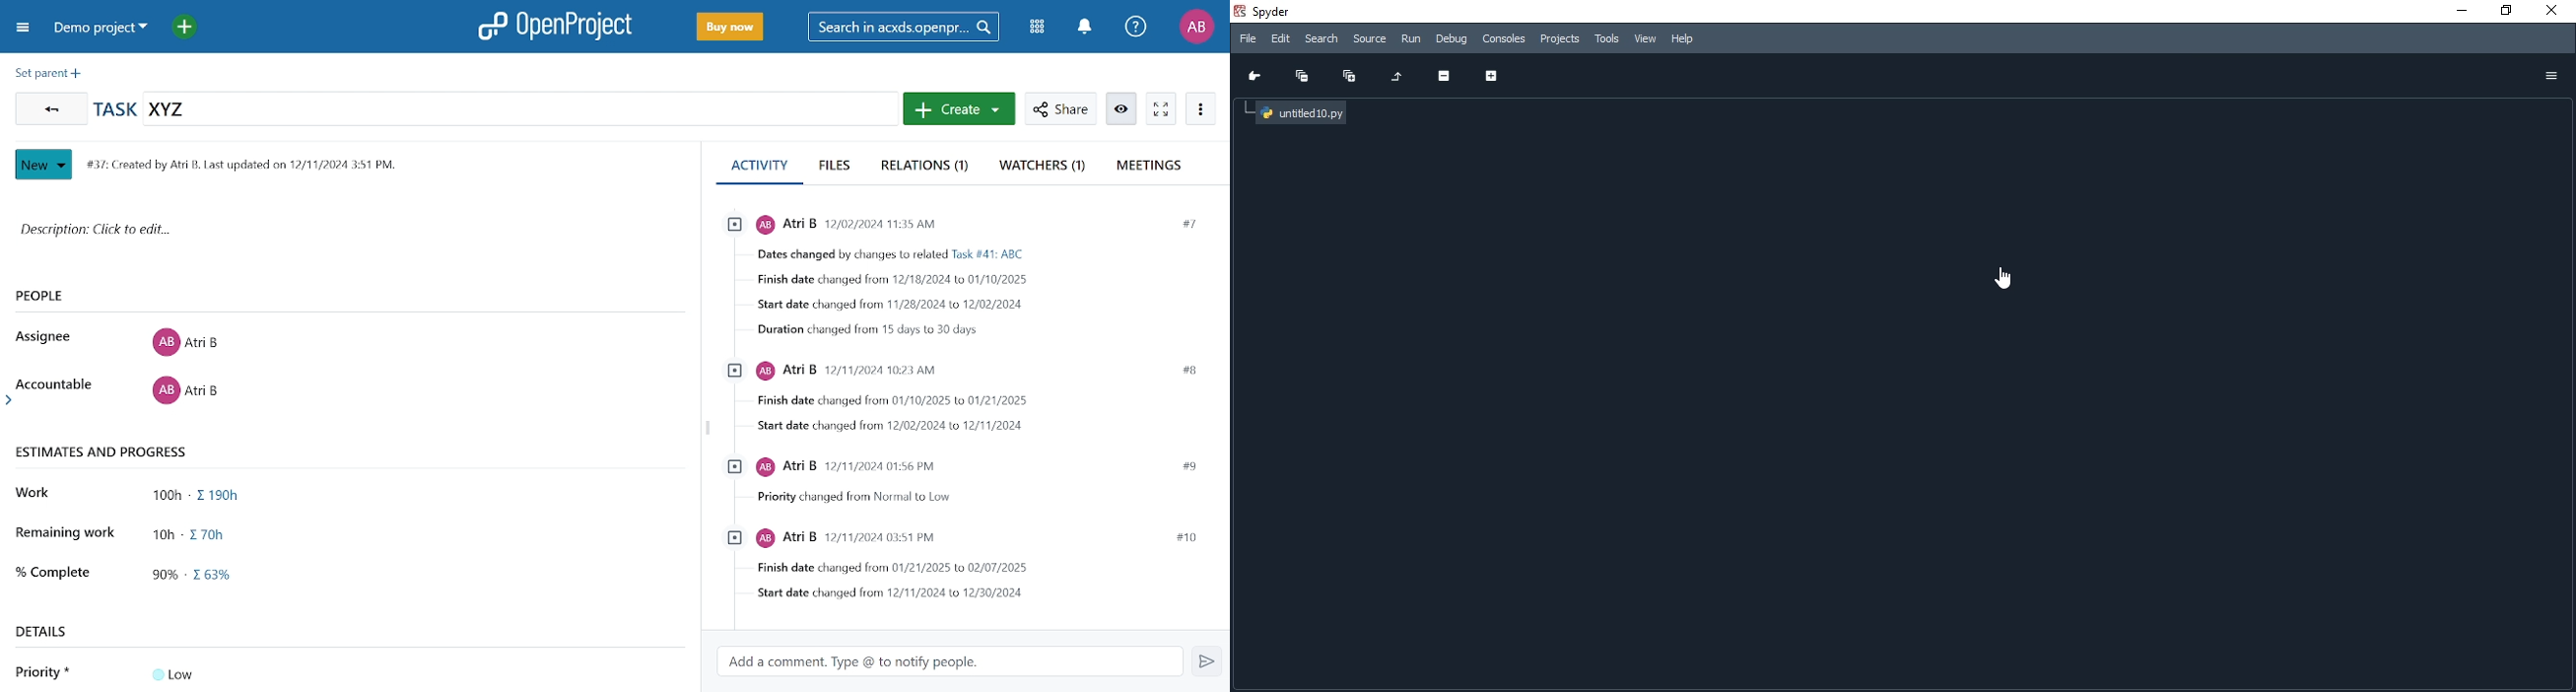 Image resolution: width=2576 pixels, height=700 pixels. Describe the element at coordinates (1138, 27) in the screenshot. I see `Help` at that location.